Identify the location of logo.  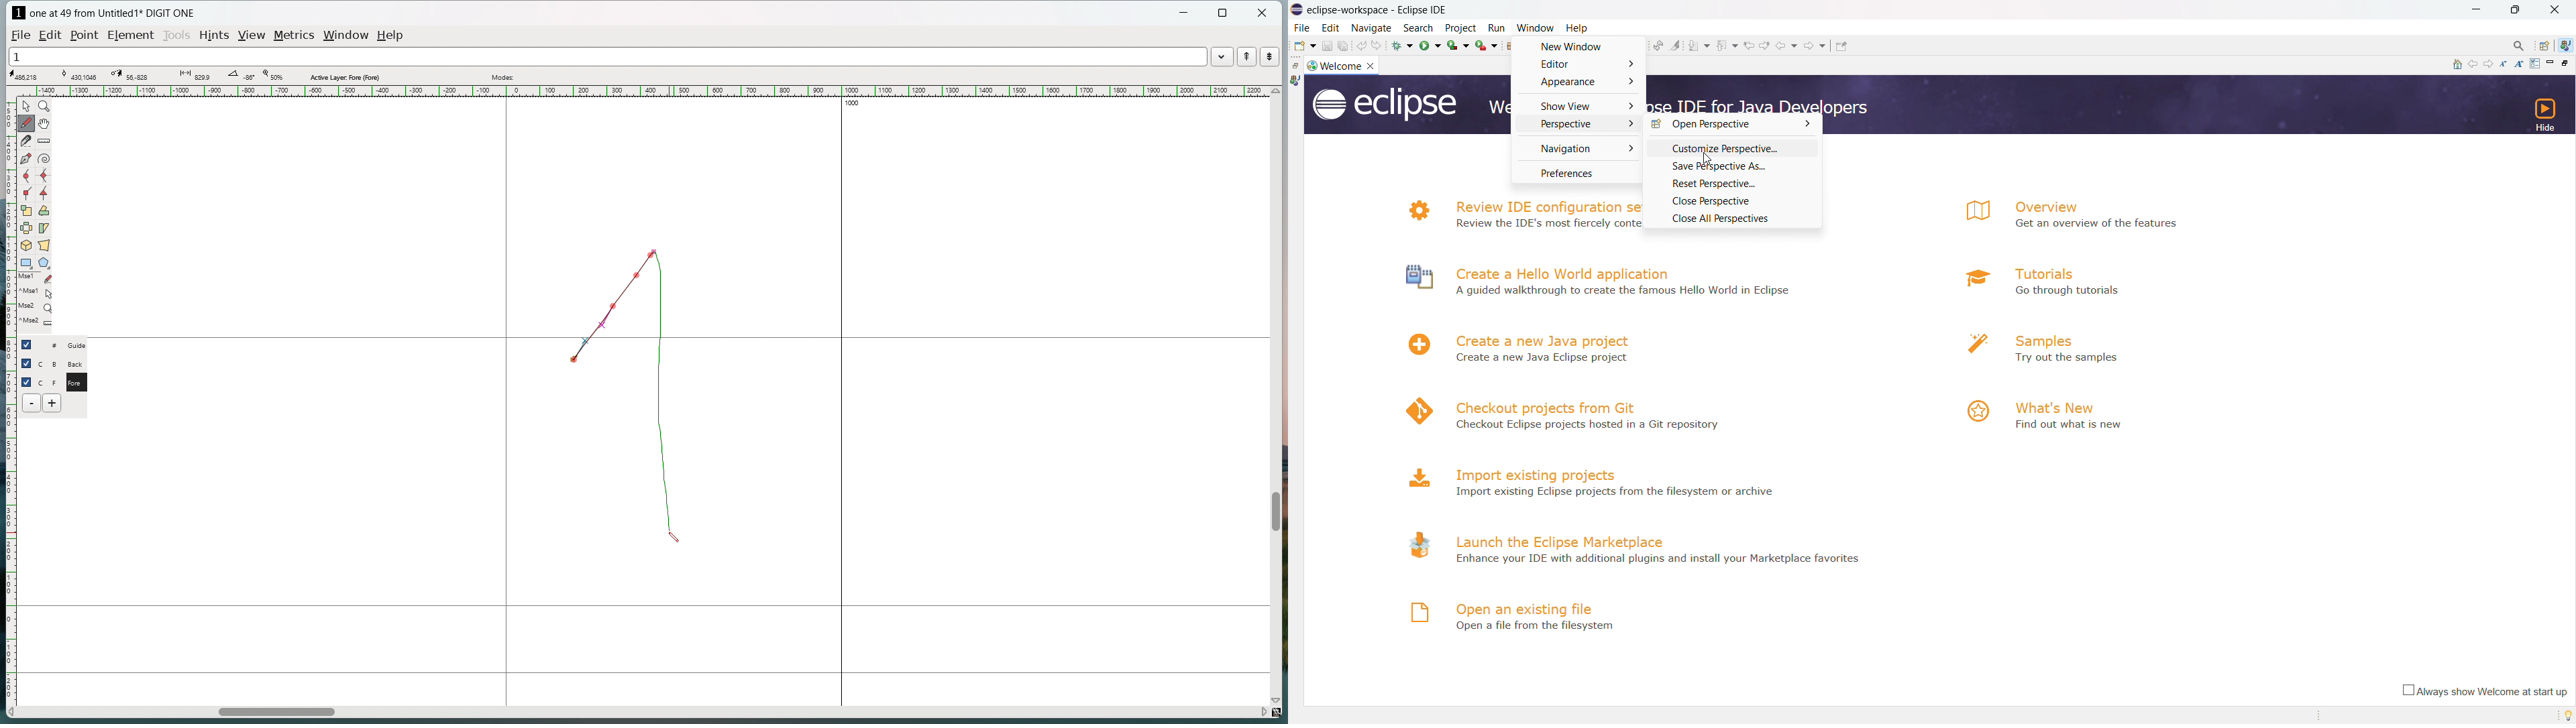
(1415, 612).